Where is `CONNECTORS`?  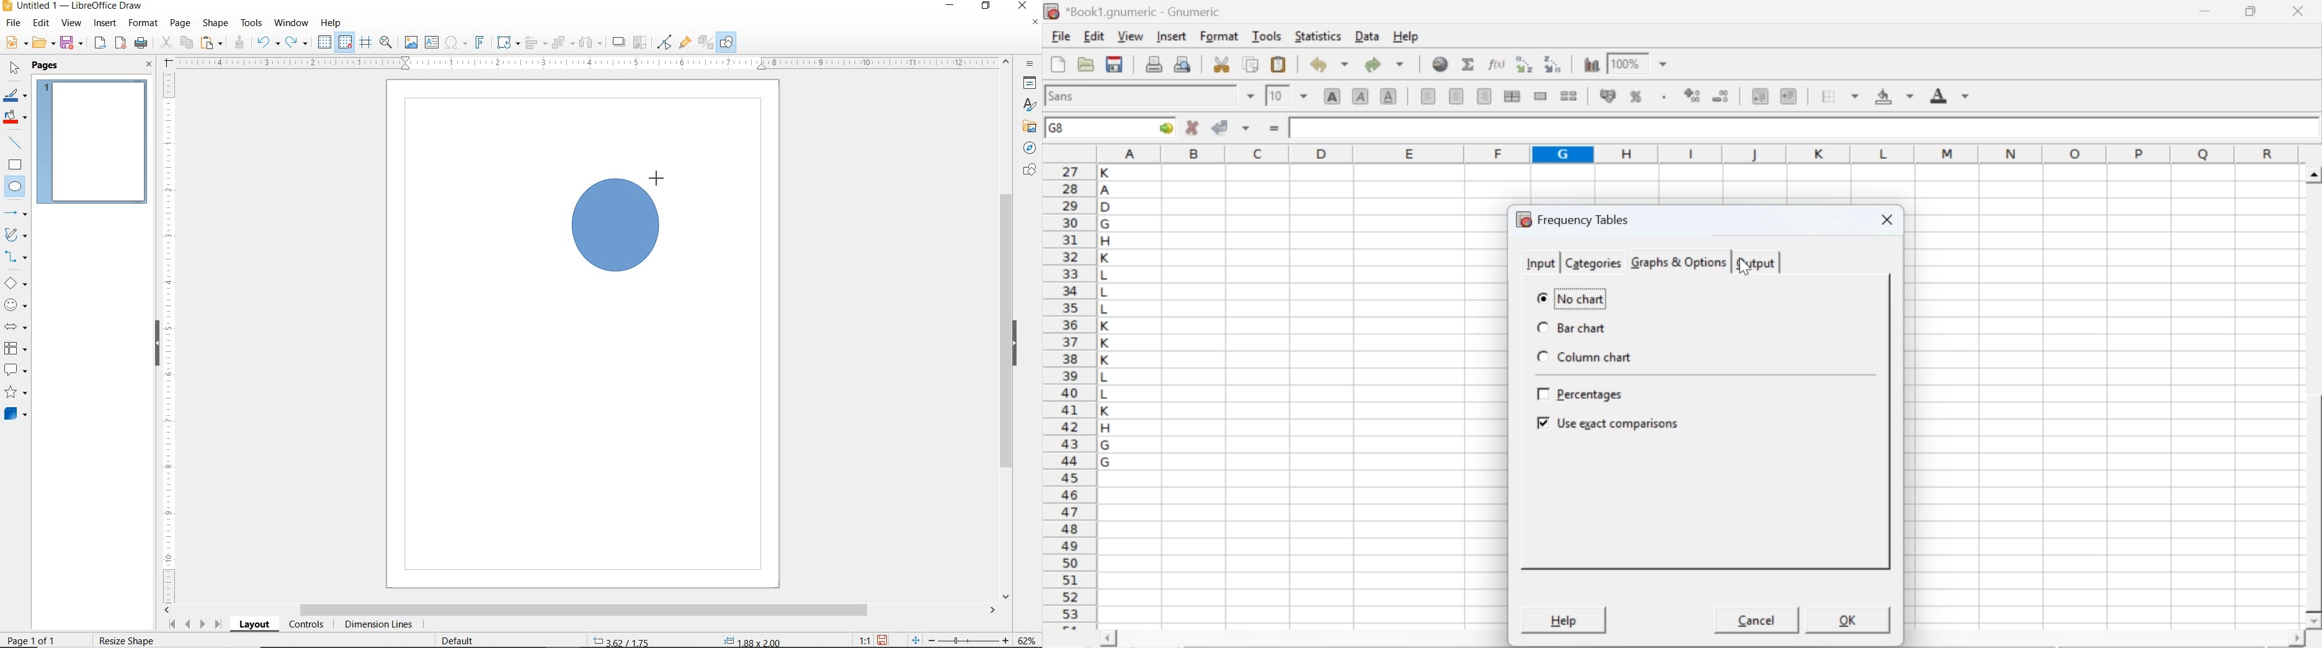 CONNECTORS is located at coordinates (16, 257).